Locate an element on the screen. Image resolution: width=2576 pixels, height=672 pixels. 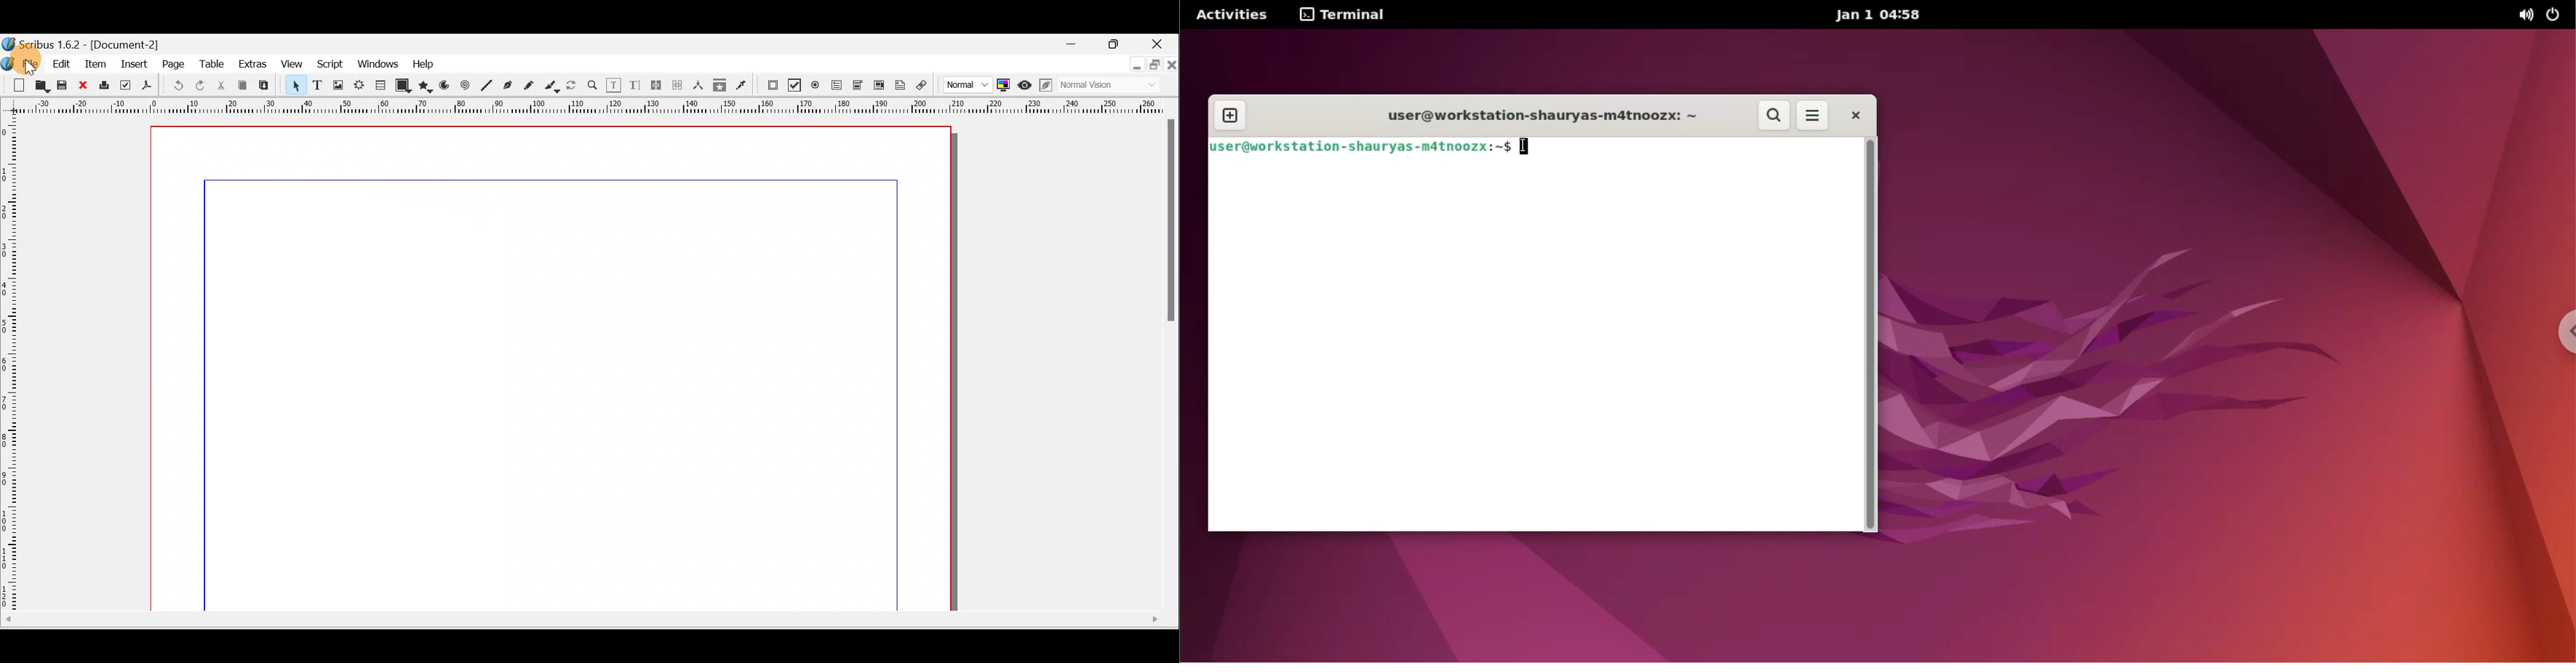
more options is located at coordinates (1814, 116).